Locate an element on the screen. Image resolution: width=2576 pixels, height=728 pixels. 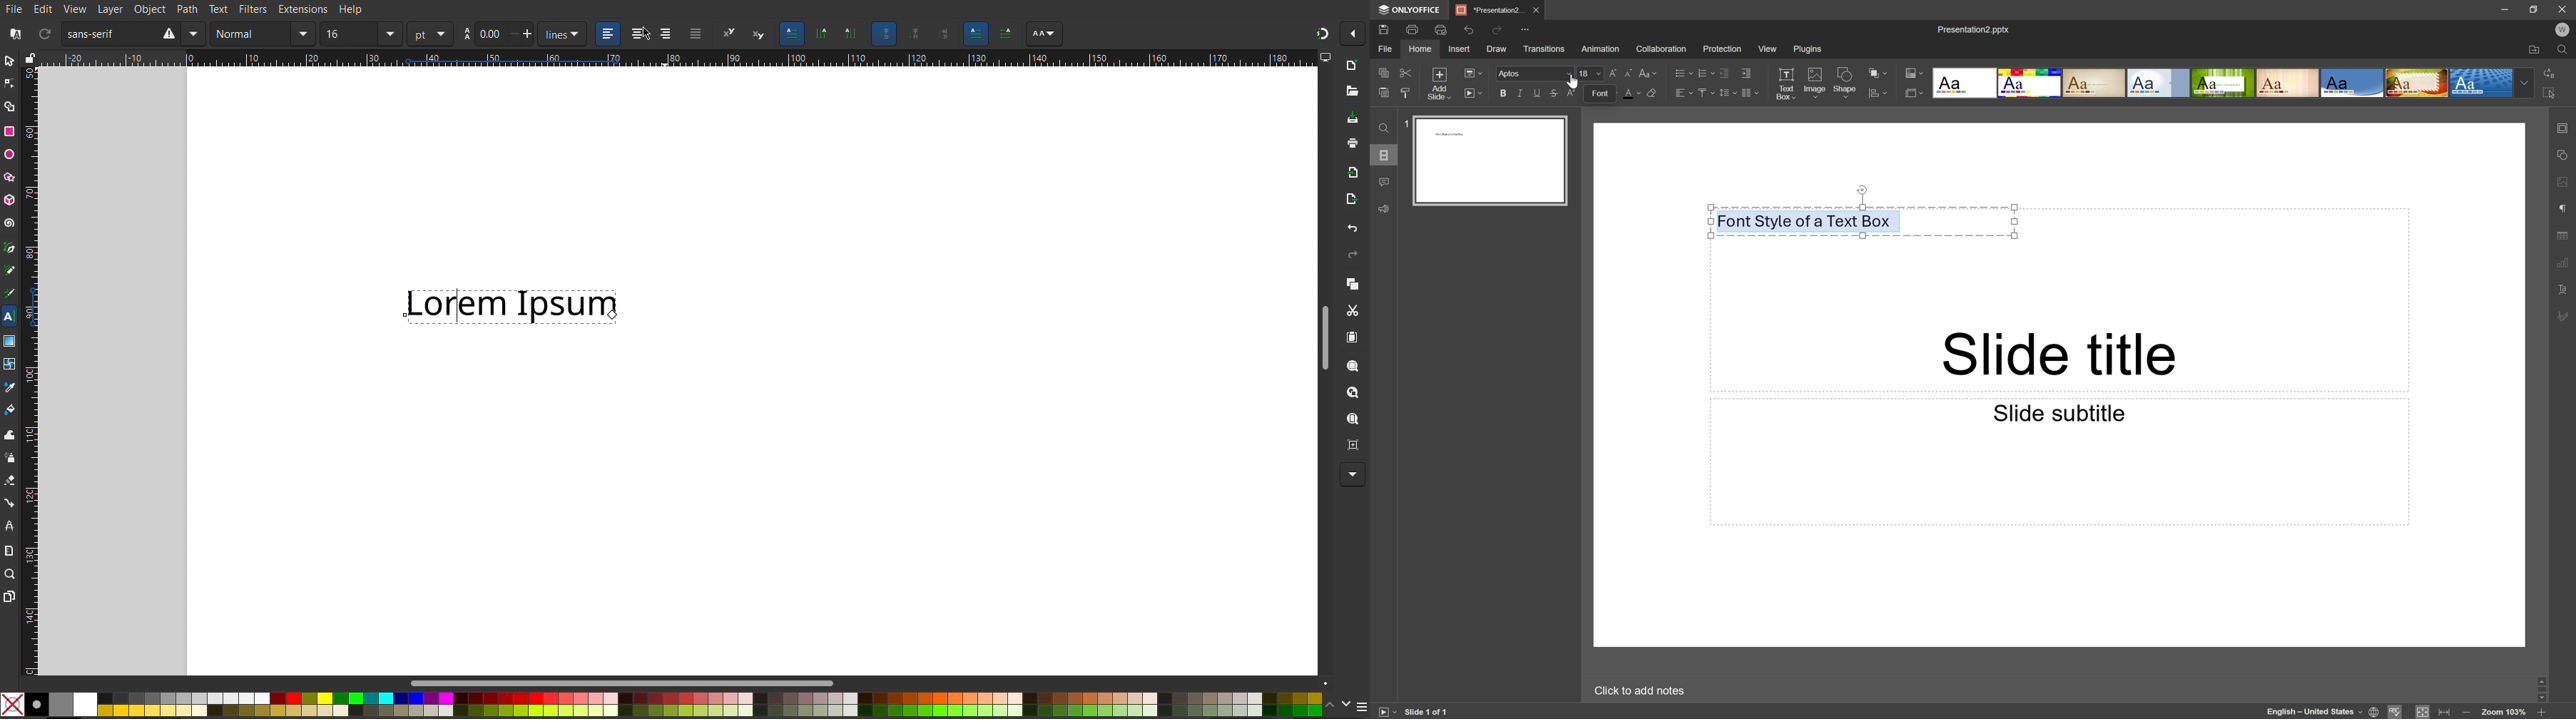
Plugins is located at coordinates (1808, 49).